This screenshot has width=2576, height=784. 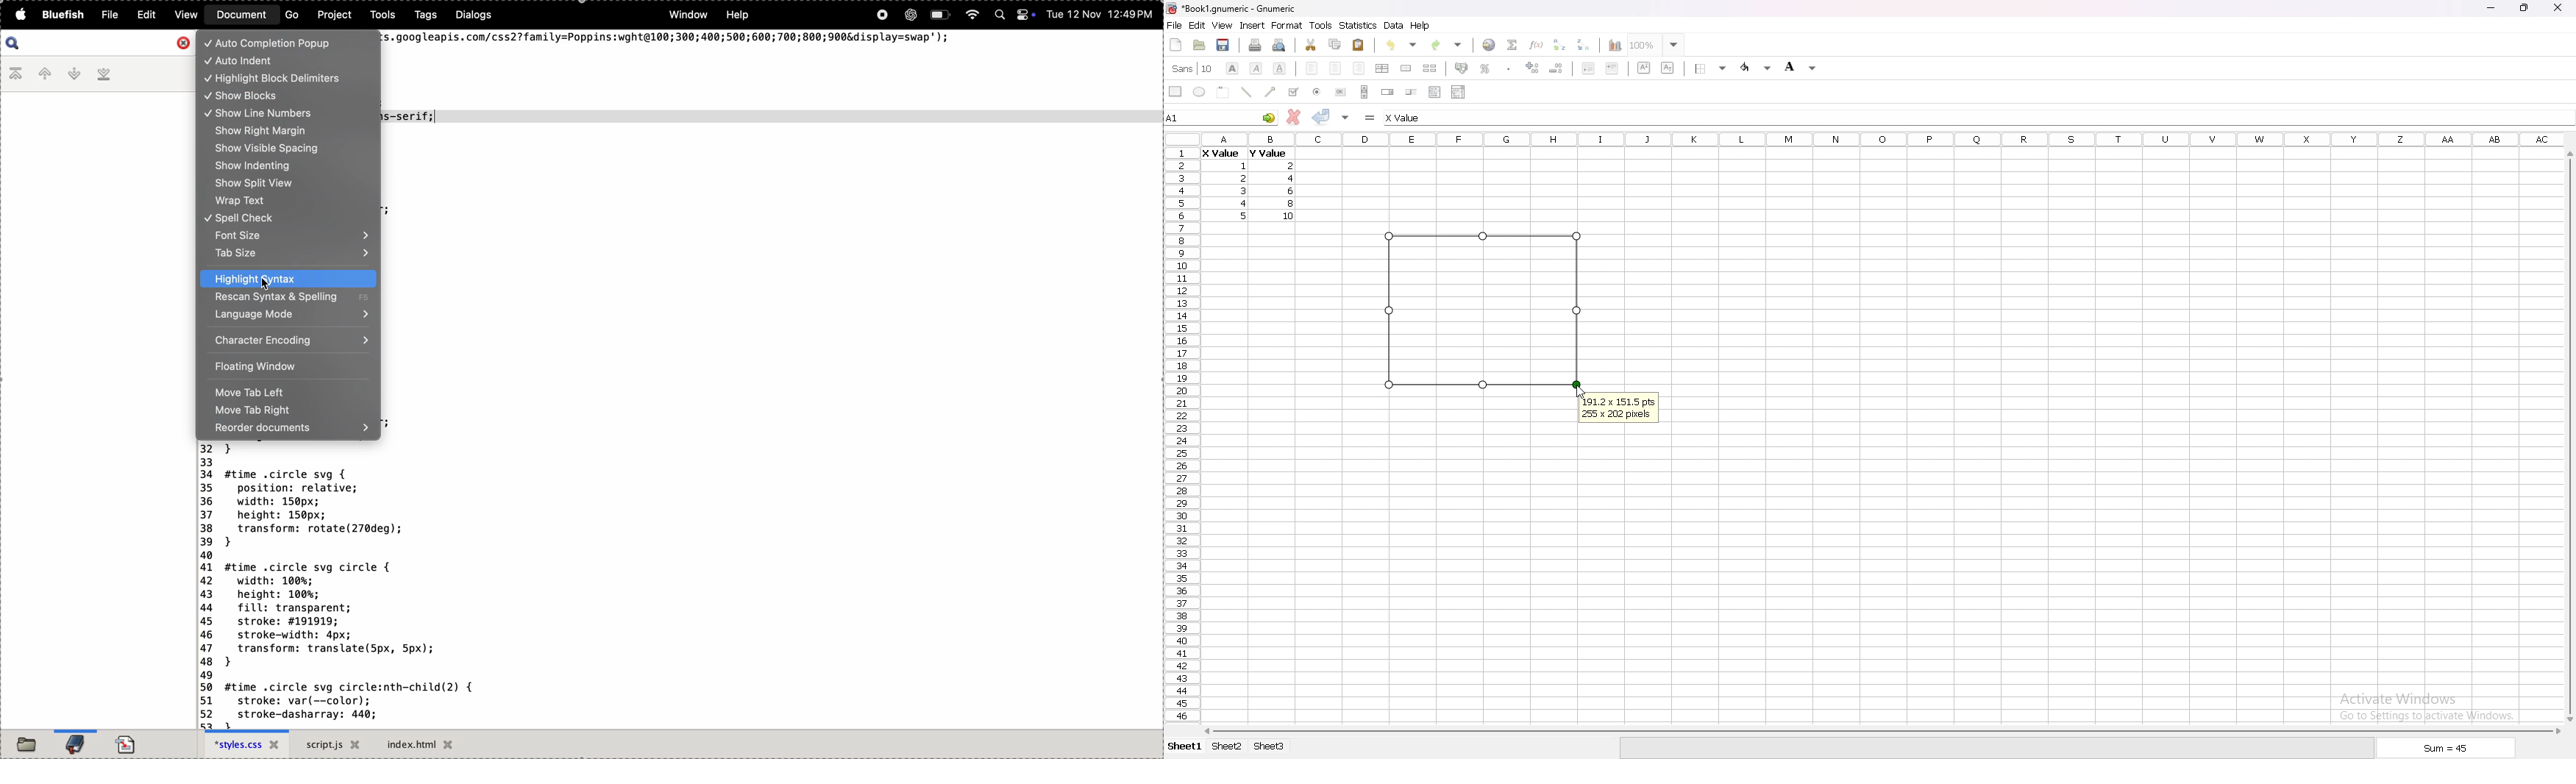 What do you see at coordinates (1292, 204) in the screenshot?
I see `value` at bounding box center [1292, 204].